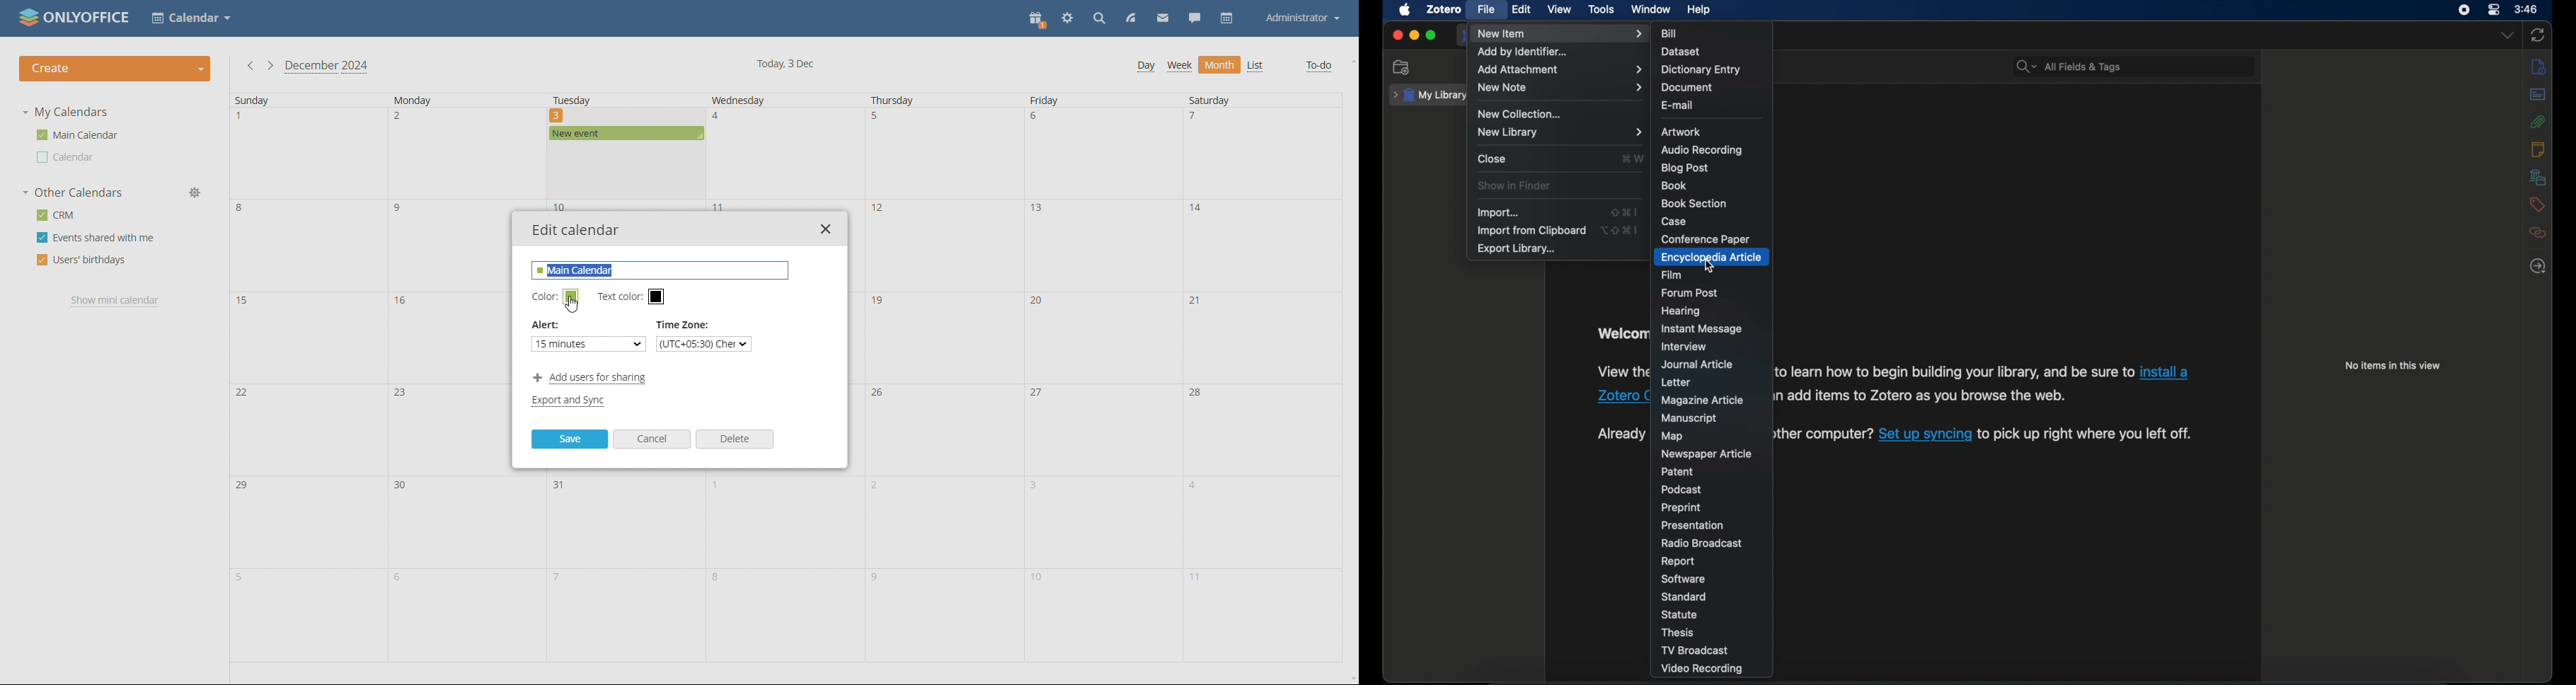 The image size is (2576, 700). I want to click on date, so click(941, 246).